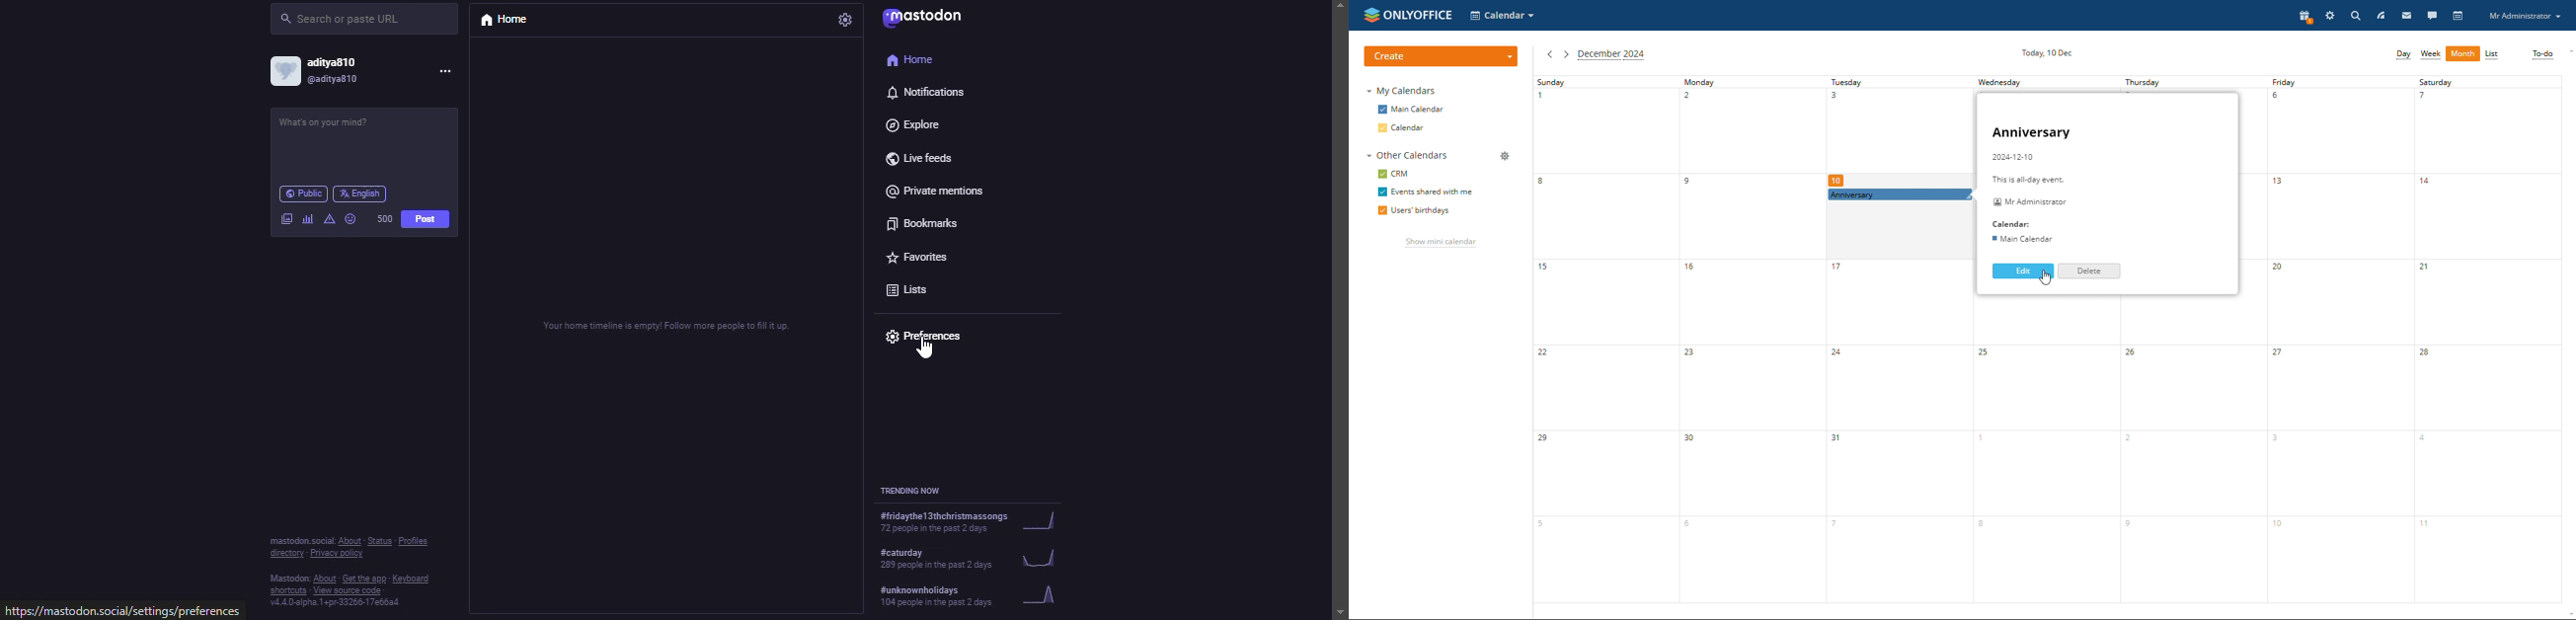 The width and height of the screenshot is (2576, 644). What do you see at coordinates (507, 21) in the screenshot?
I see `home` at bounding box center [507, 21].